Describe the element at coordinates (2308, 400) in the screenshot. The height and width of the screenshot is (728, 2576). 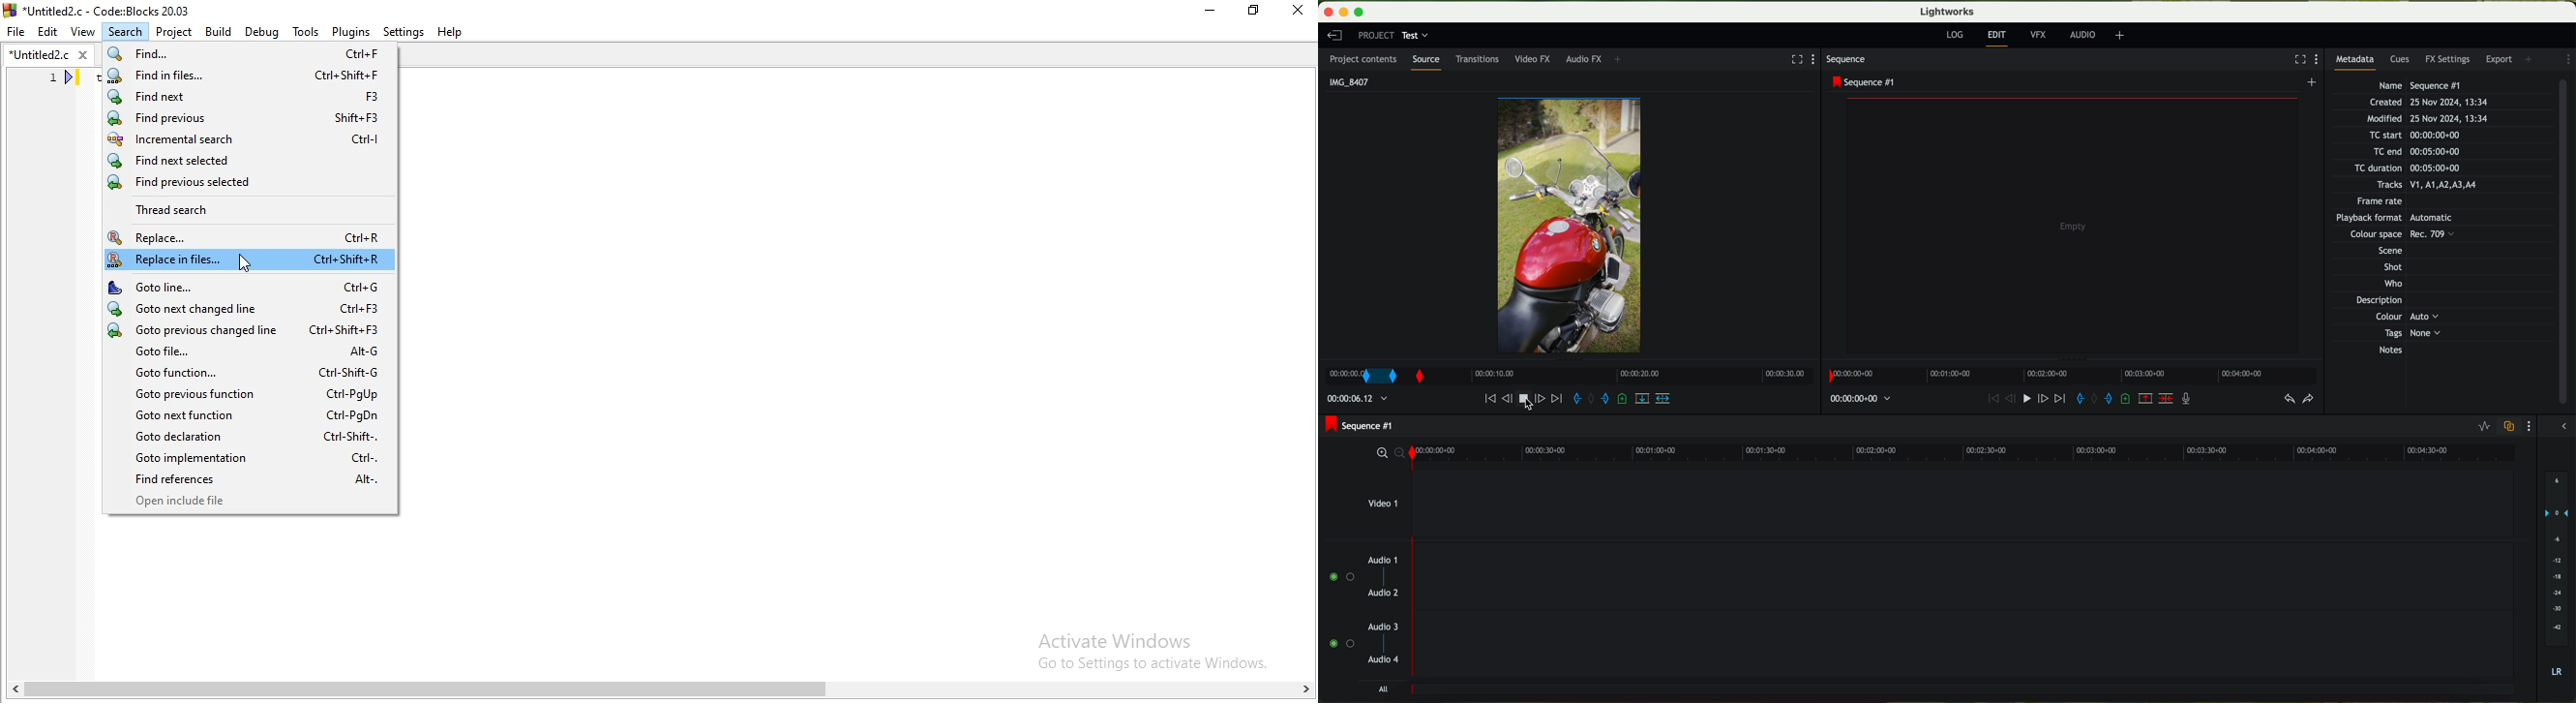
I see `redo` at that location.